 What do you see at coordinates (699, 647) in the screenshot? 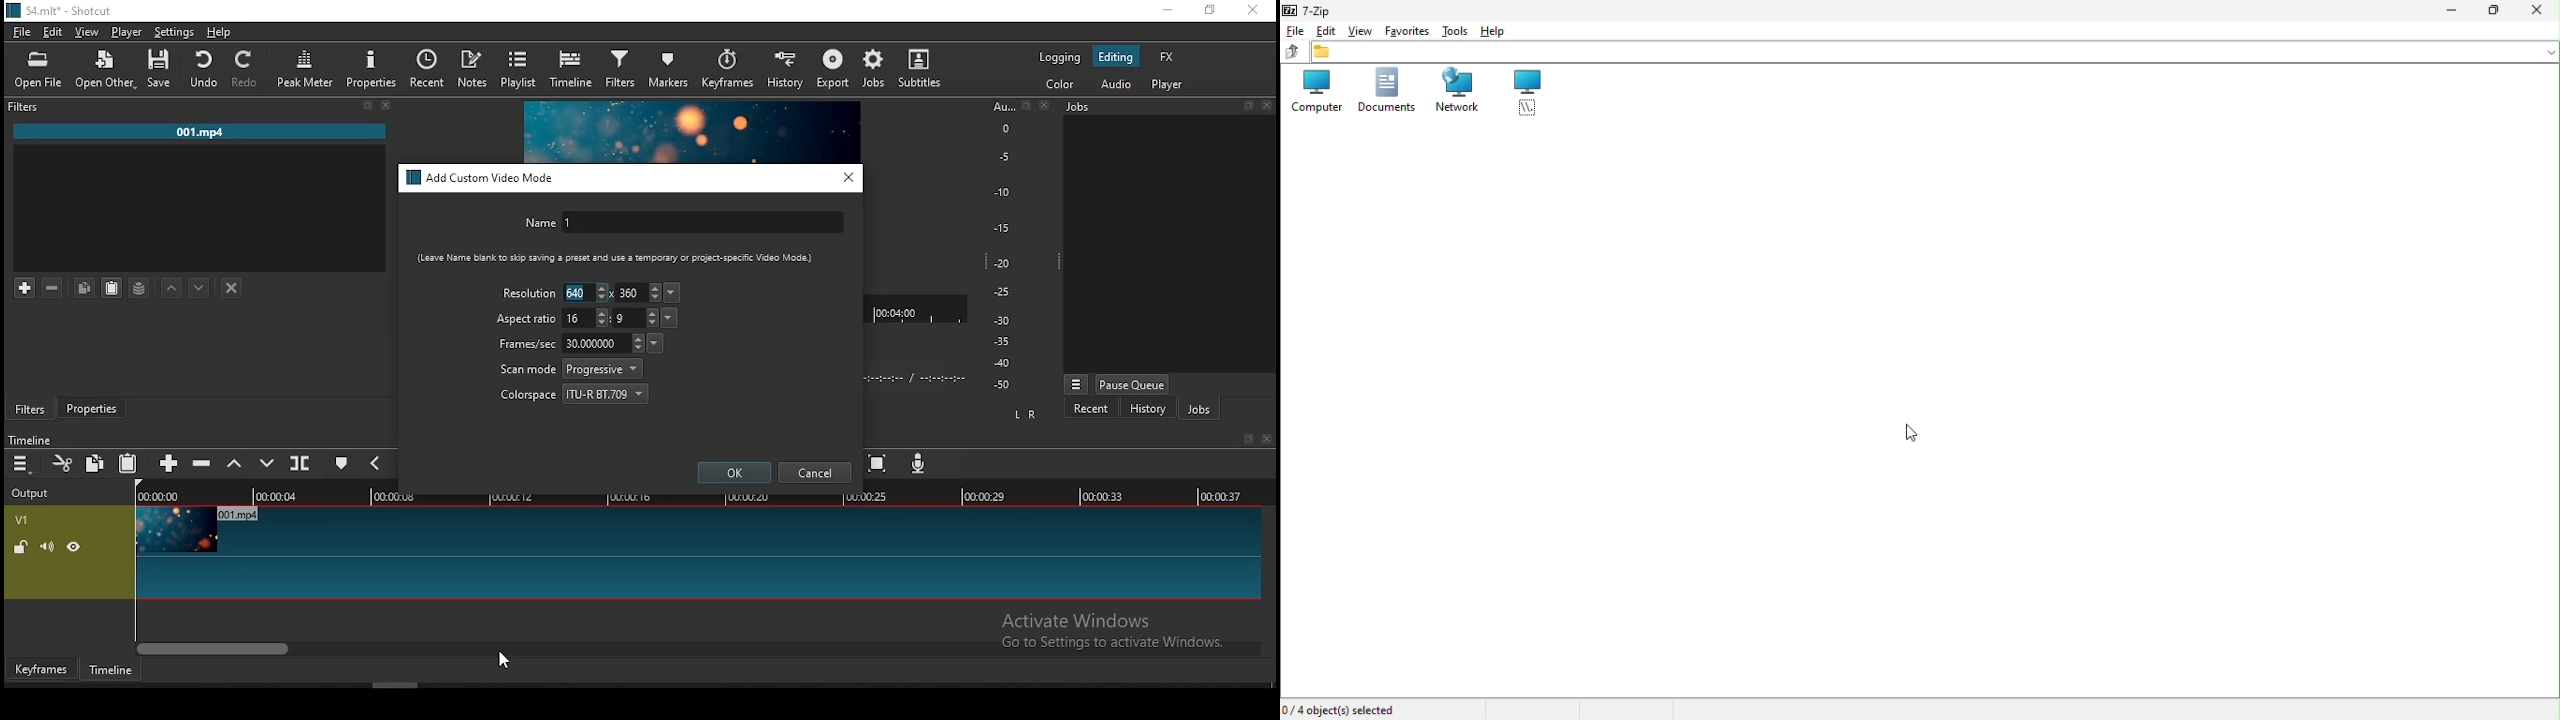
I see `scroll bar` at bounding box center [699, 647].